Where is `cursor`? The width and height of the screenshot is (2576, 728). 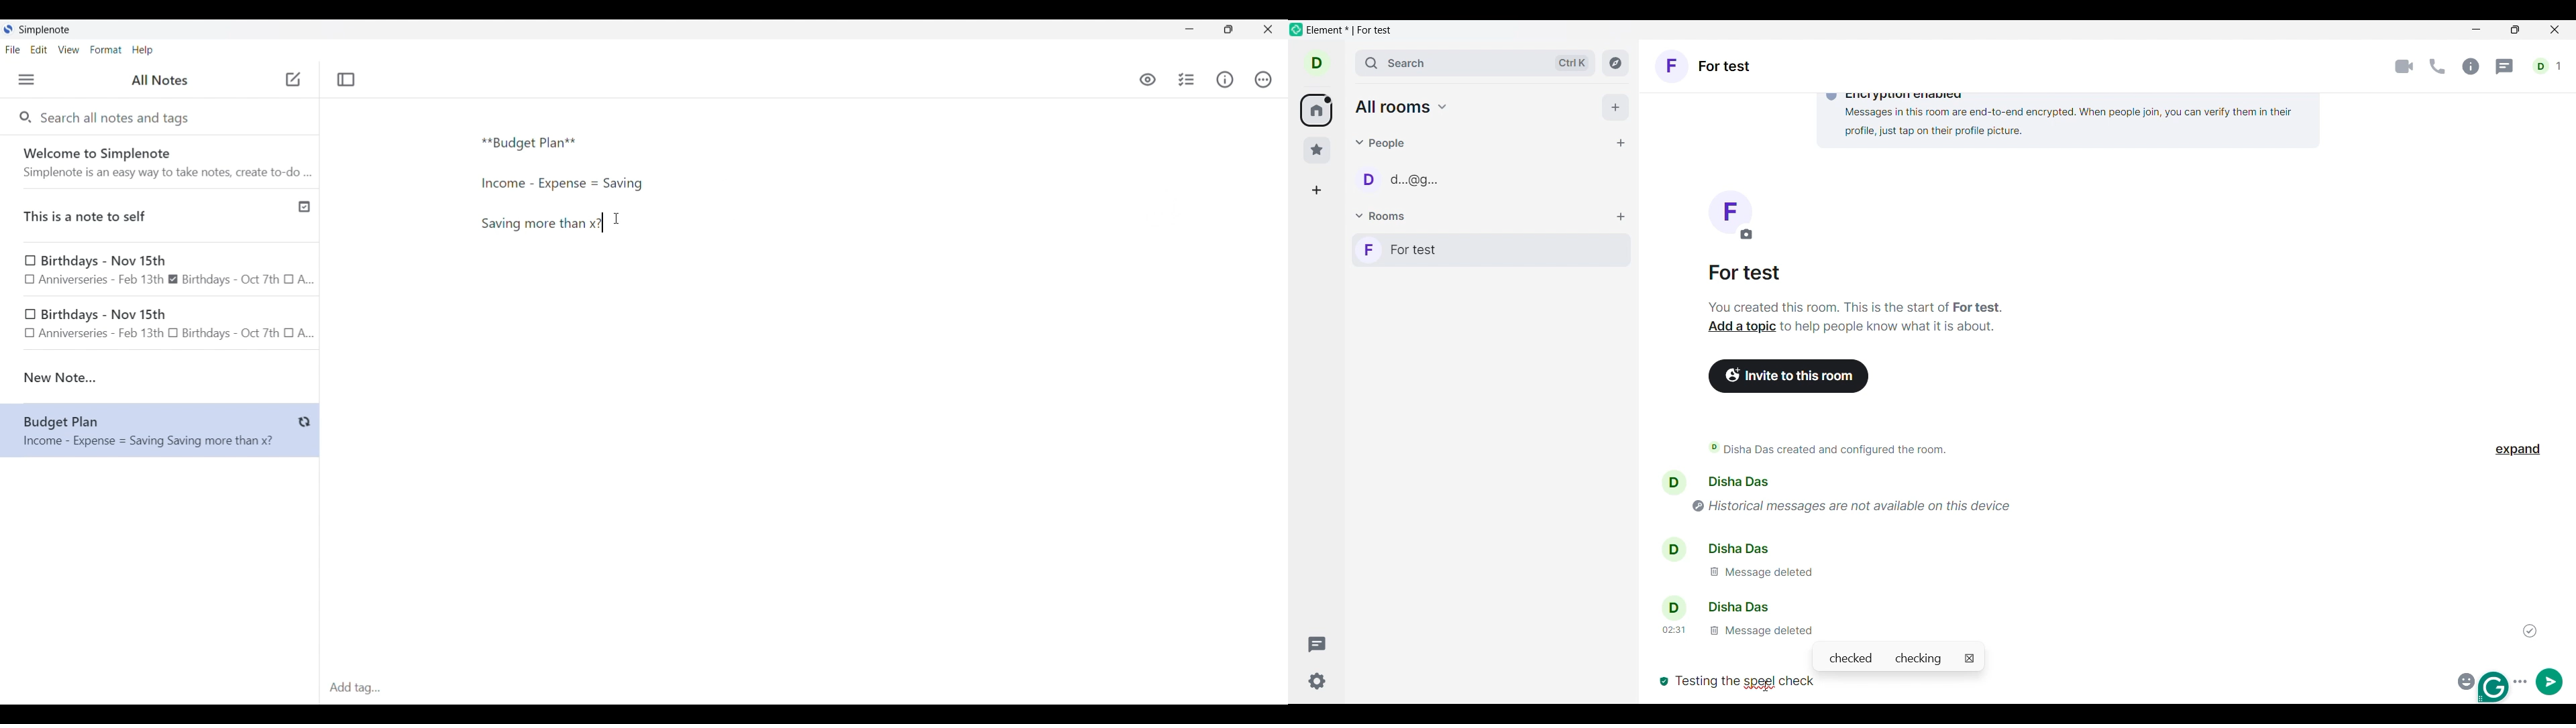 cursor is located at coordinates (1770, 678).